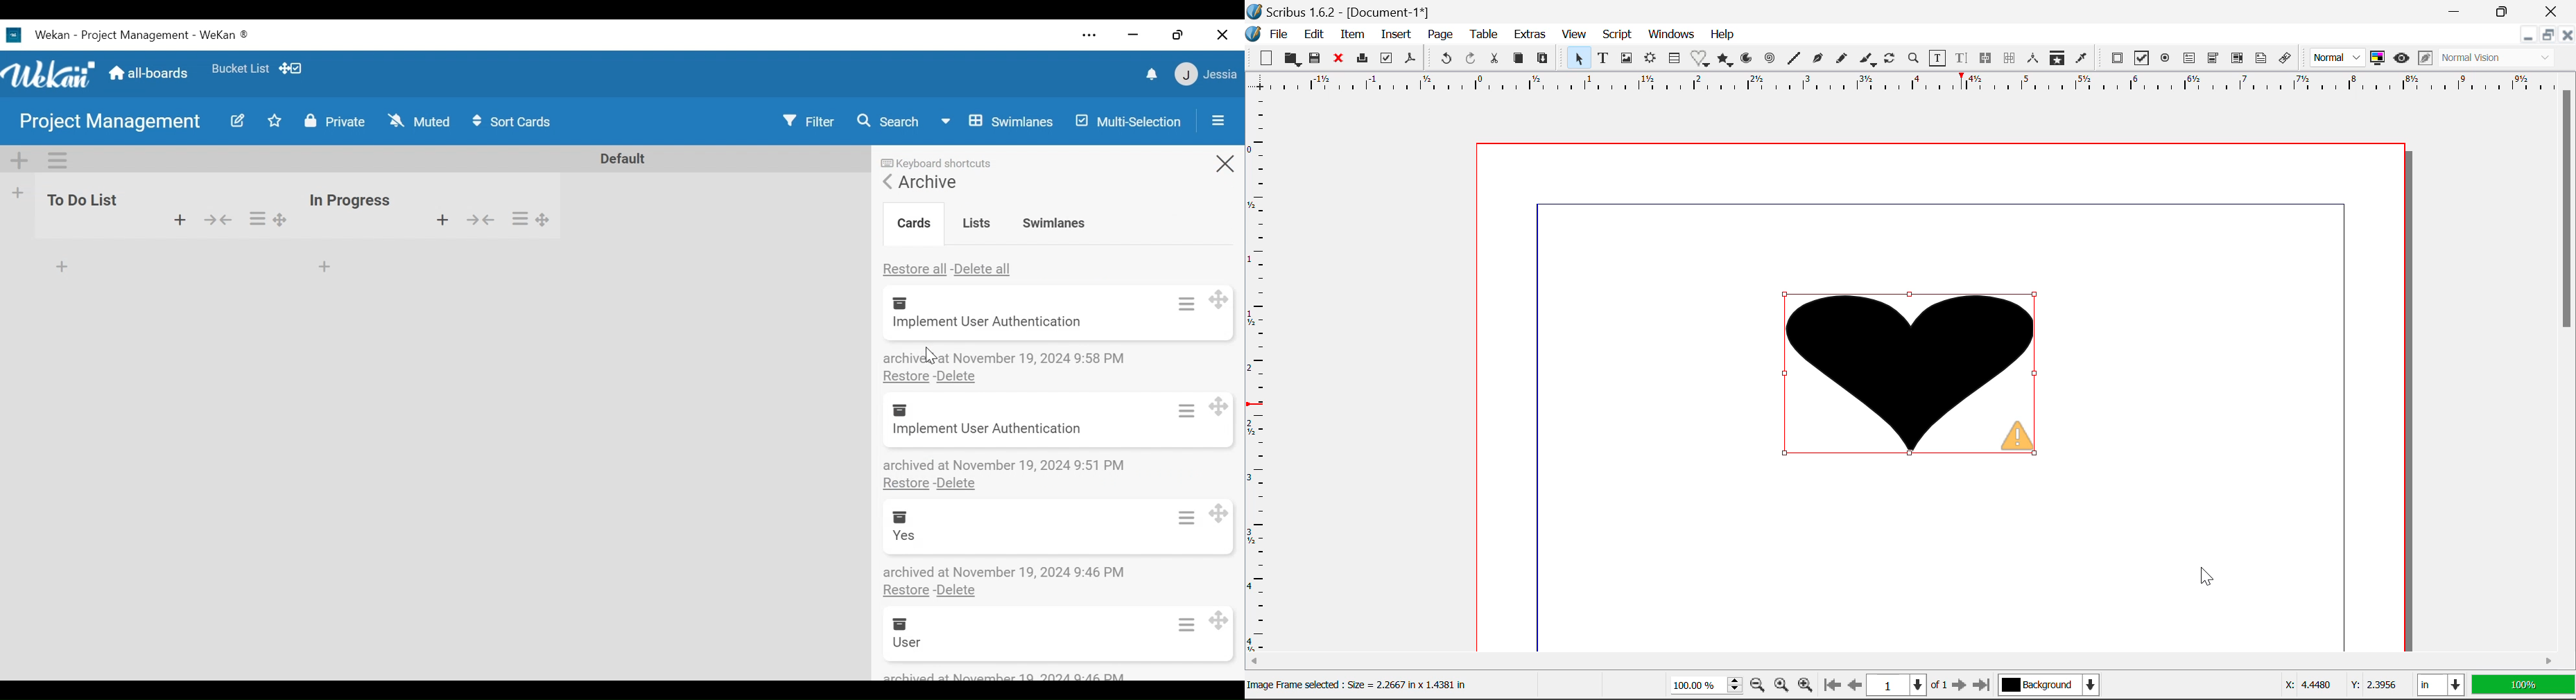 The image size is (2576, 700). I want to click on add, so click(178, 222).